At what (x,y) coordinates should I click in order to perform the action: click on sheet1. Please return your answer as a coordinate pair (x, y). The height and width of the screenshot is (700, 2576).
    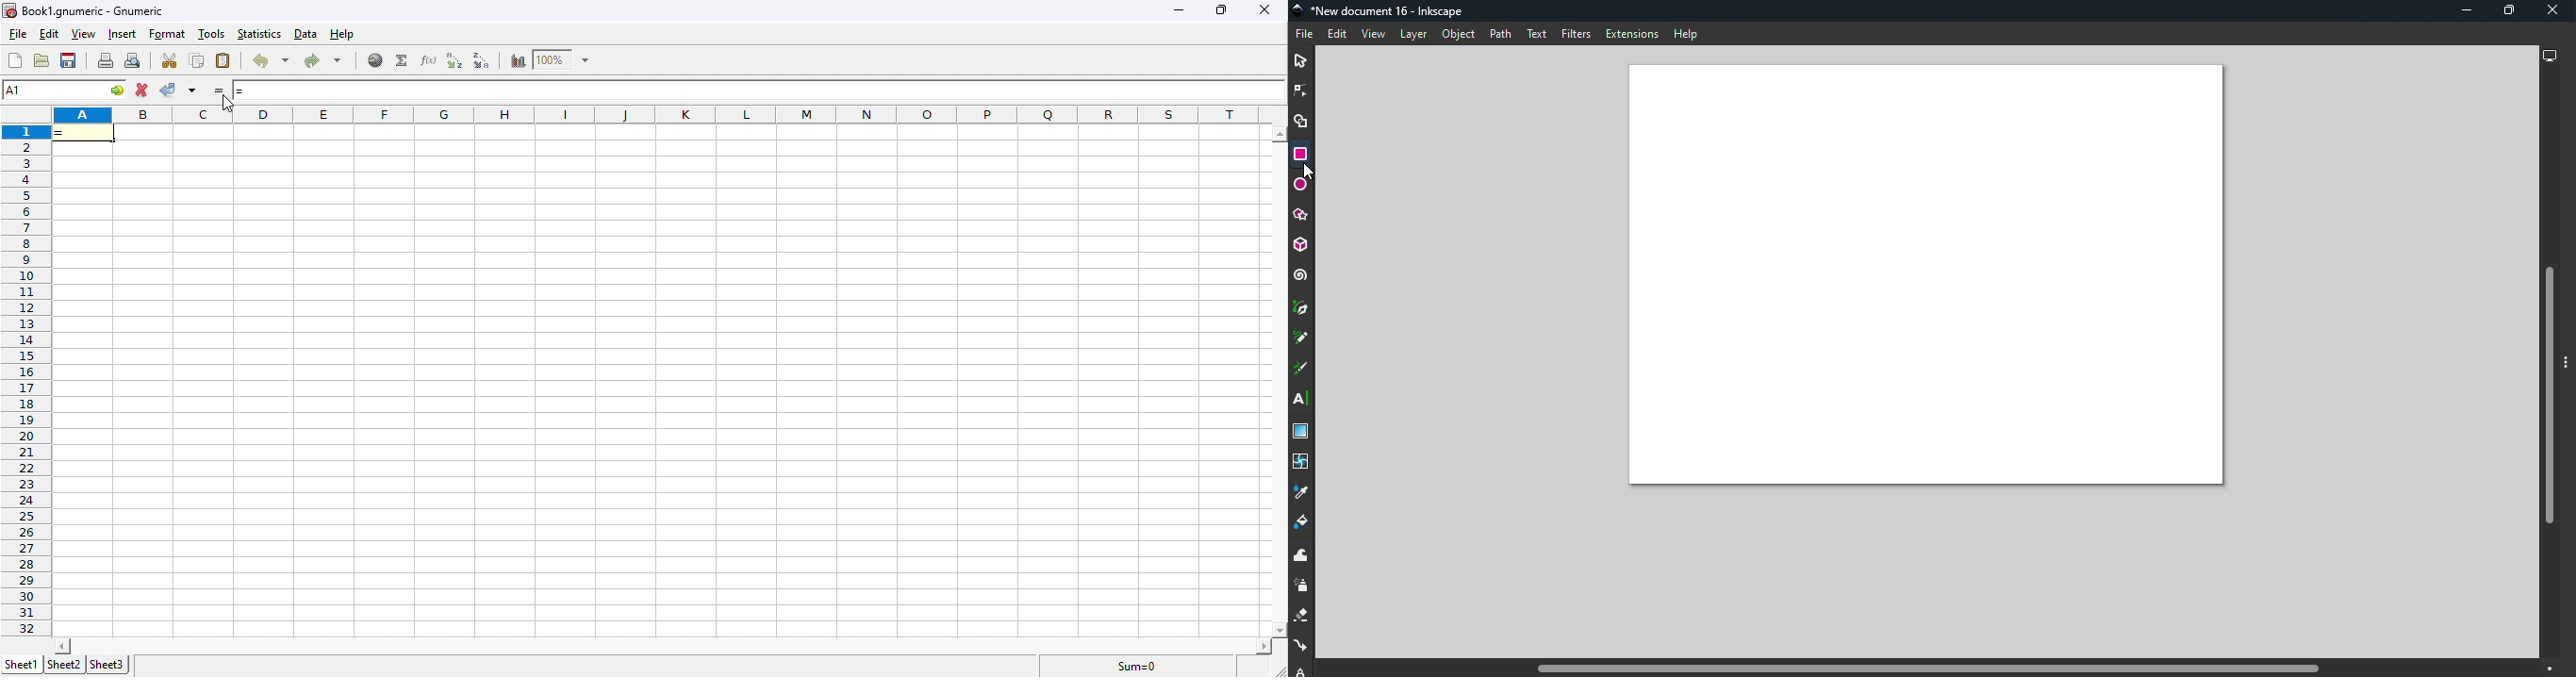
    Looking at the image, I should click on (25, 665).